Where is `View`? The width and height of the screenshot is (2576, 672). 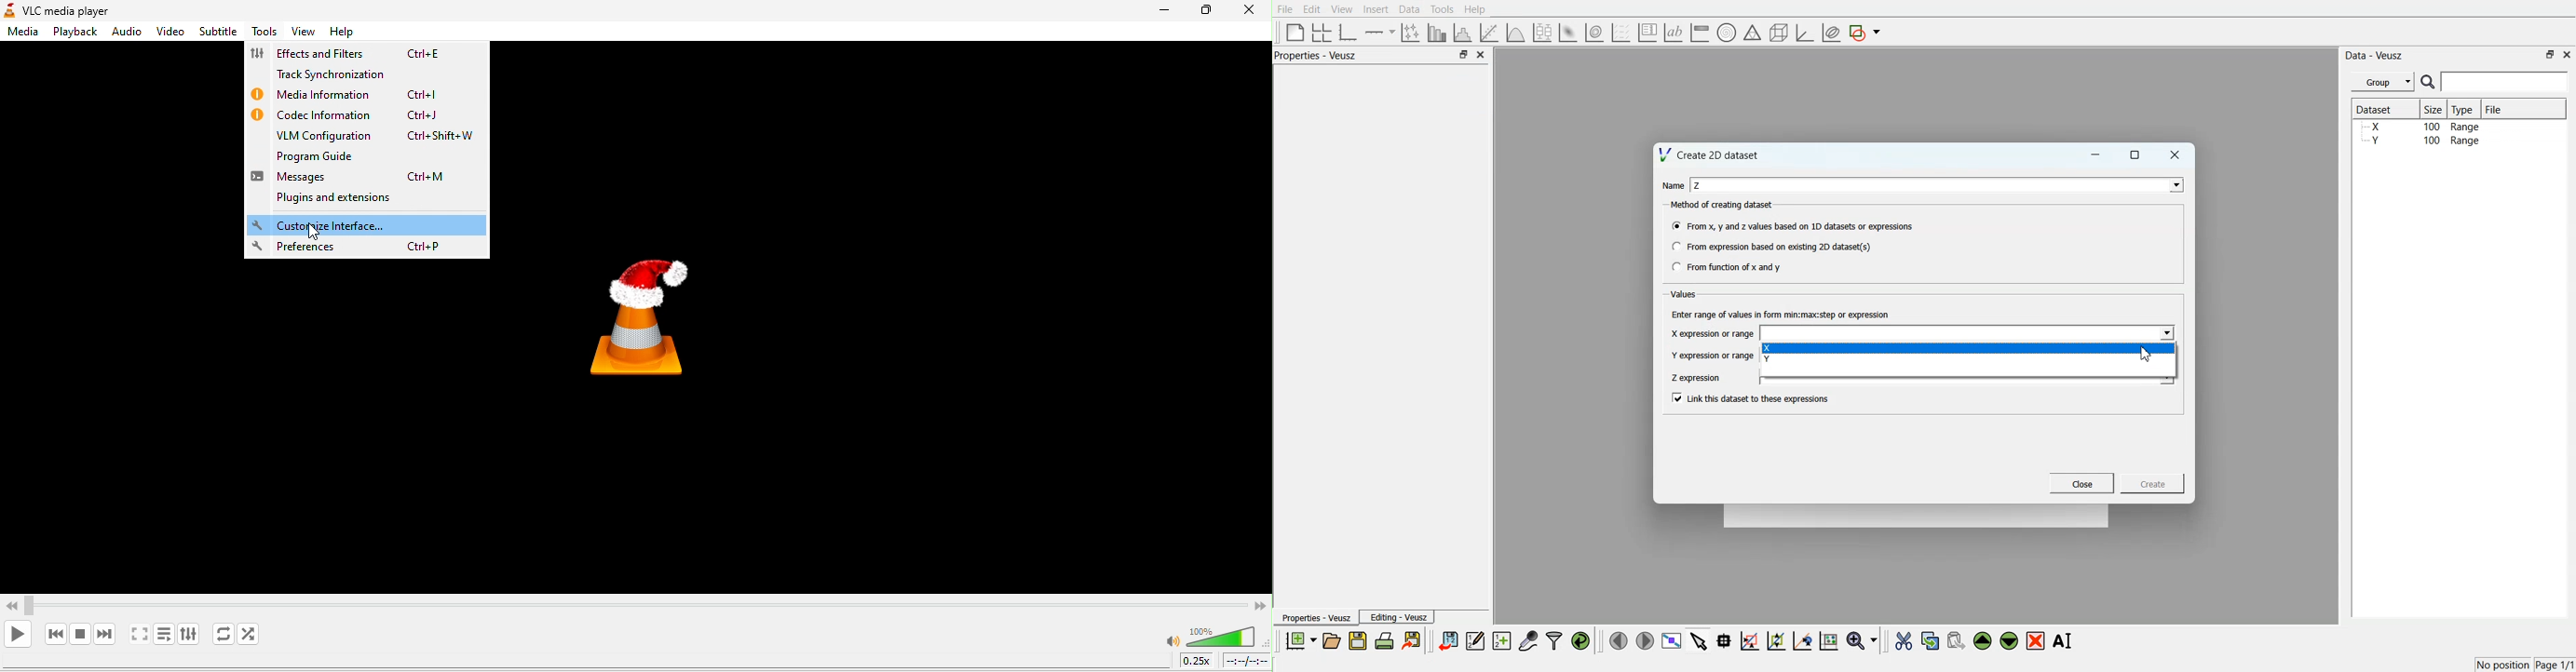
View is located at coordinates (1342, 10).